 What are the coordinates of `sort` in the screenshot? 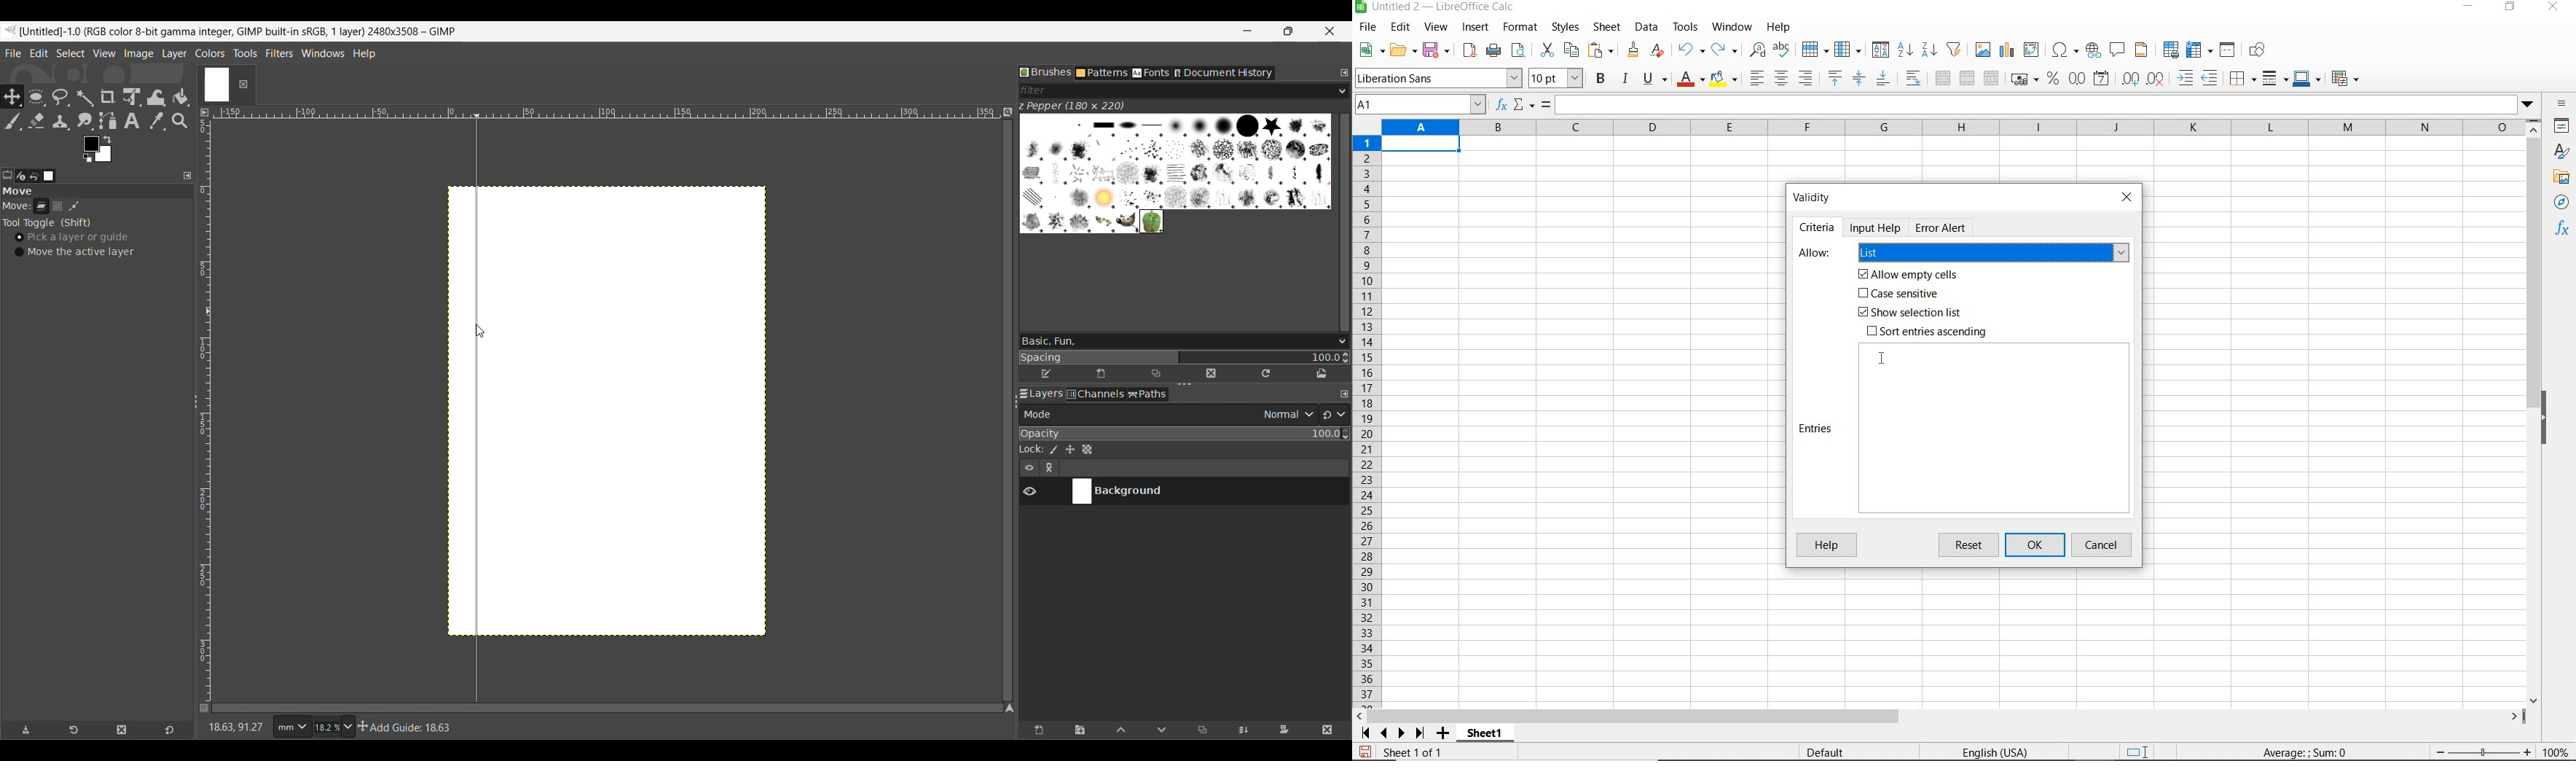 It's located at (1880, 51).